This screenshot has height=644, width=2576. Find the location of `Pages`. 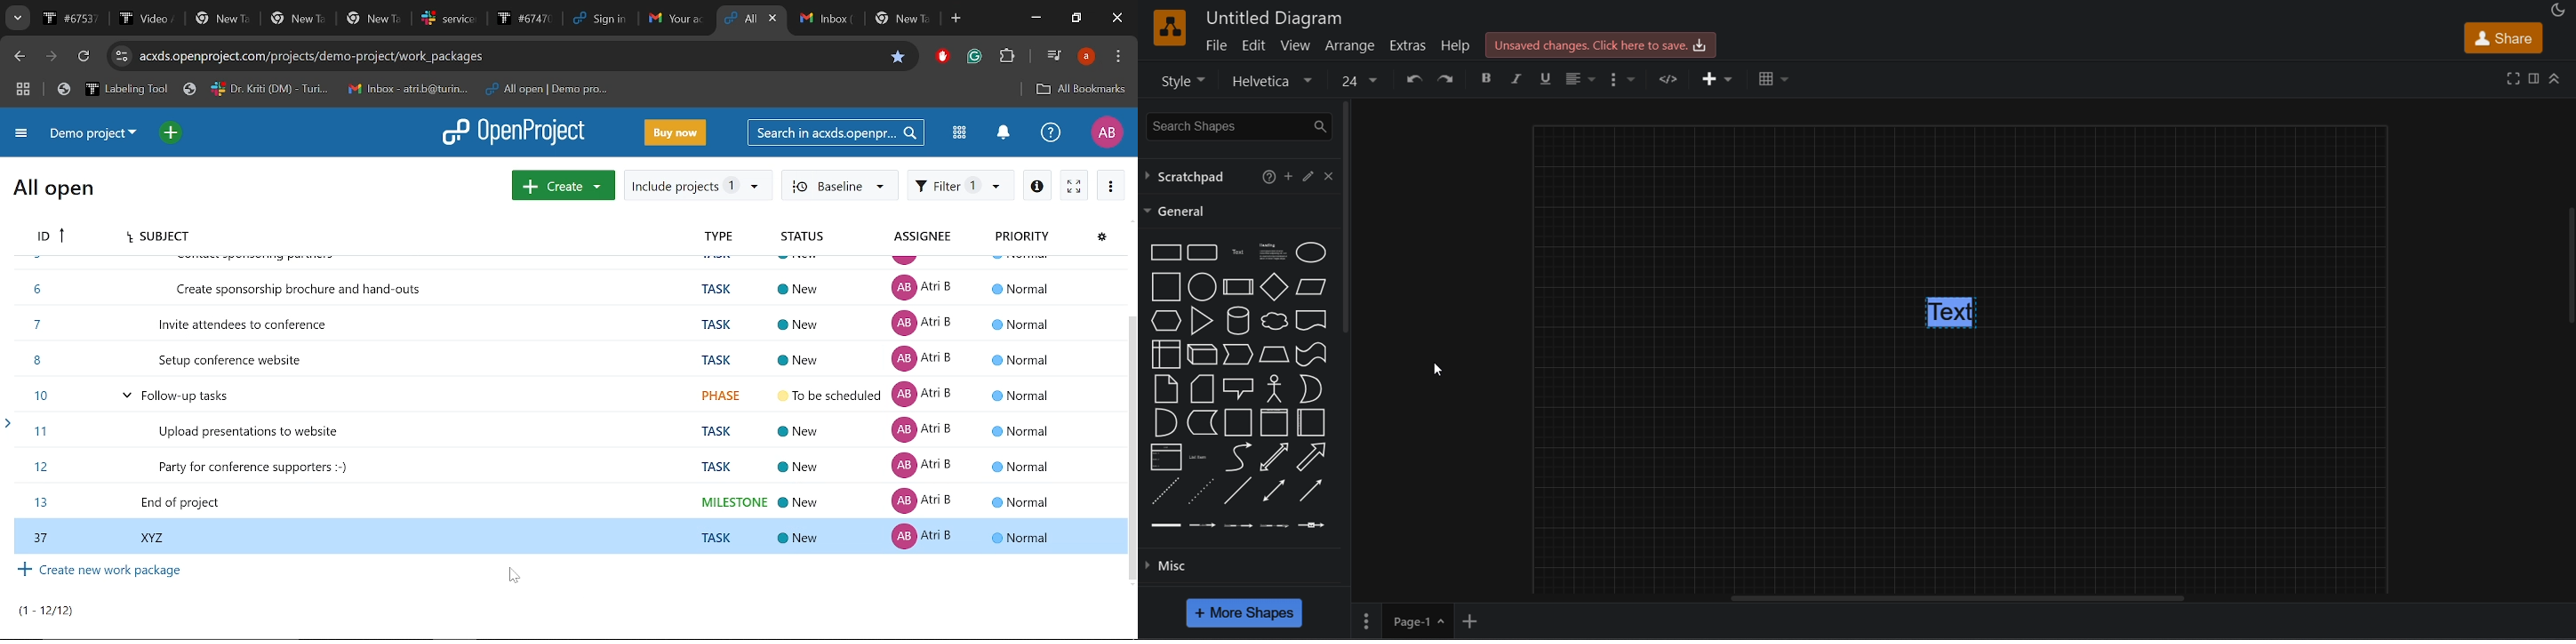

Pages is located at coordinates (55, 611).